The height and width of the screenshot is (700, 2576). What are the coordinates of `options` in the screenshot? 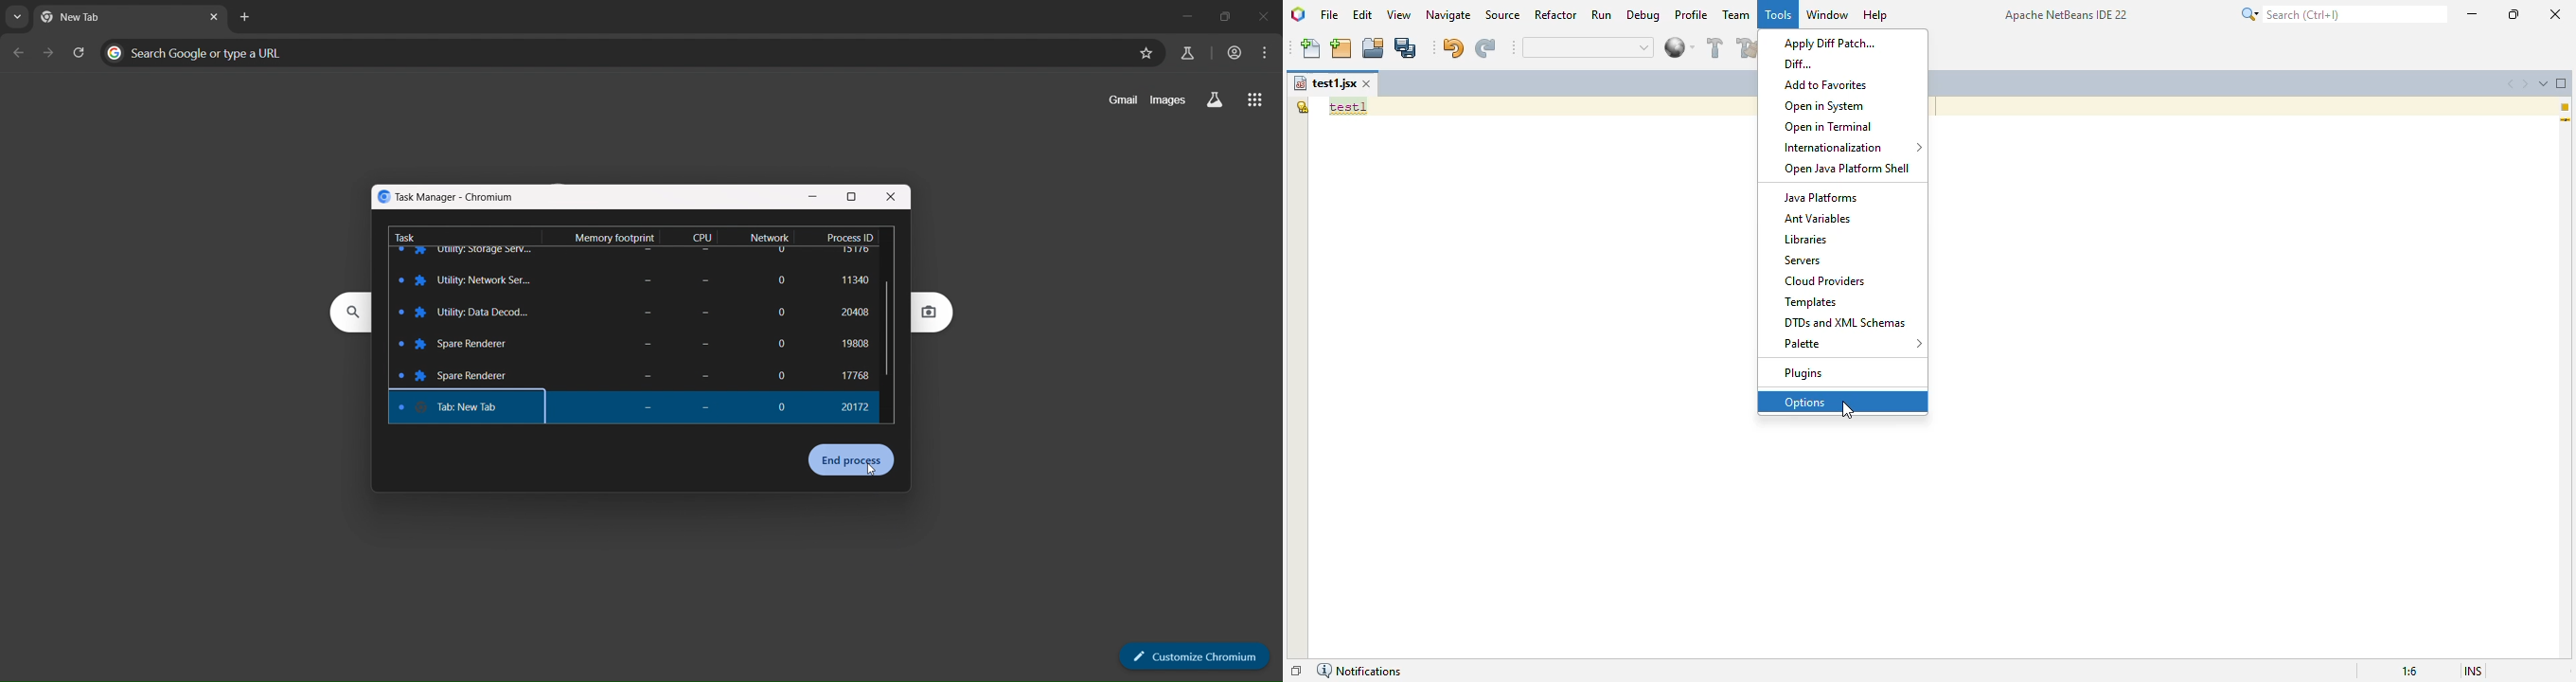 It's located at (1805, 403).